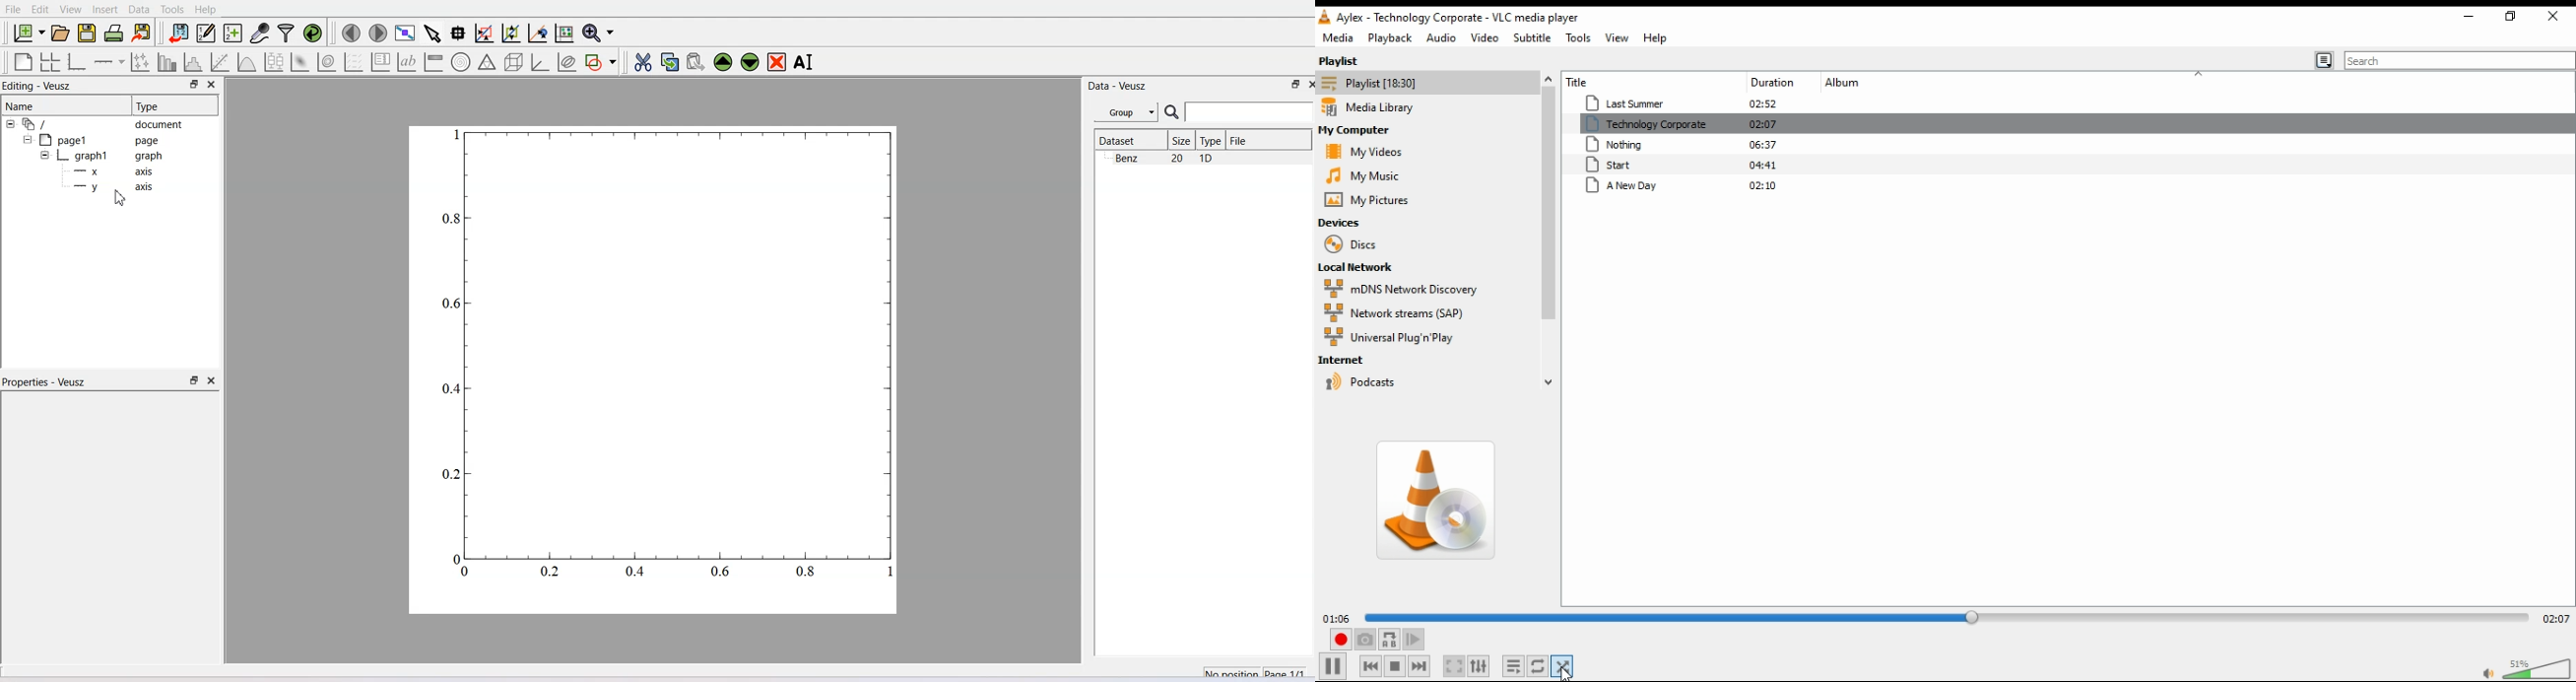 The height and width of the screenshot is (700, 2576). What do you see at coordinates (104, 140) in the screenshot?
I see `Page` at bounding box center [104, 140].